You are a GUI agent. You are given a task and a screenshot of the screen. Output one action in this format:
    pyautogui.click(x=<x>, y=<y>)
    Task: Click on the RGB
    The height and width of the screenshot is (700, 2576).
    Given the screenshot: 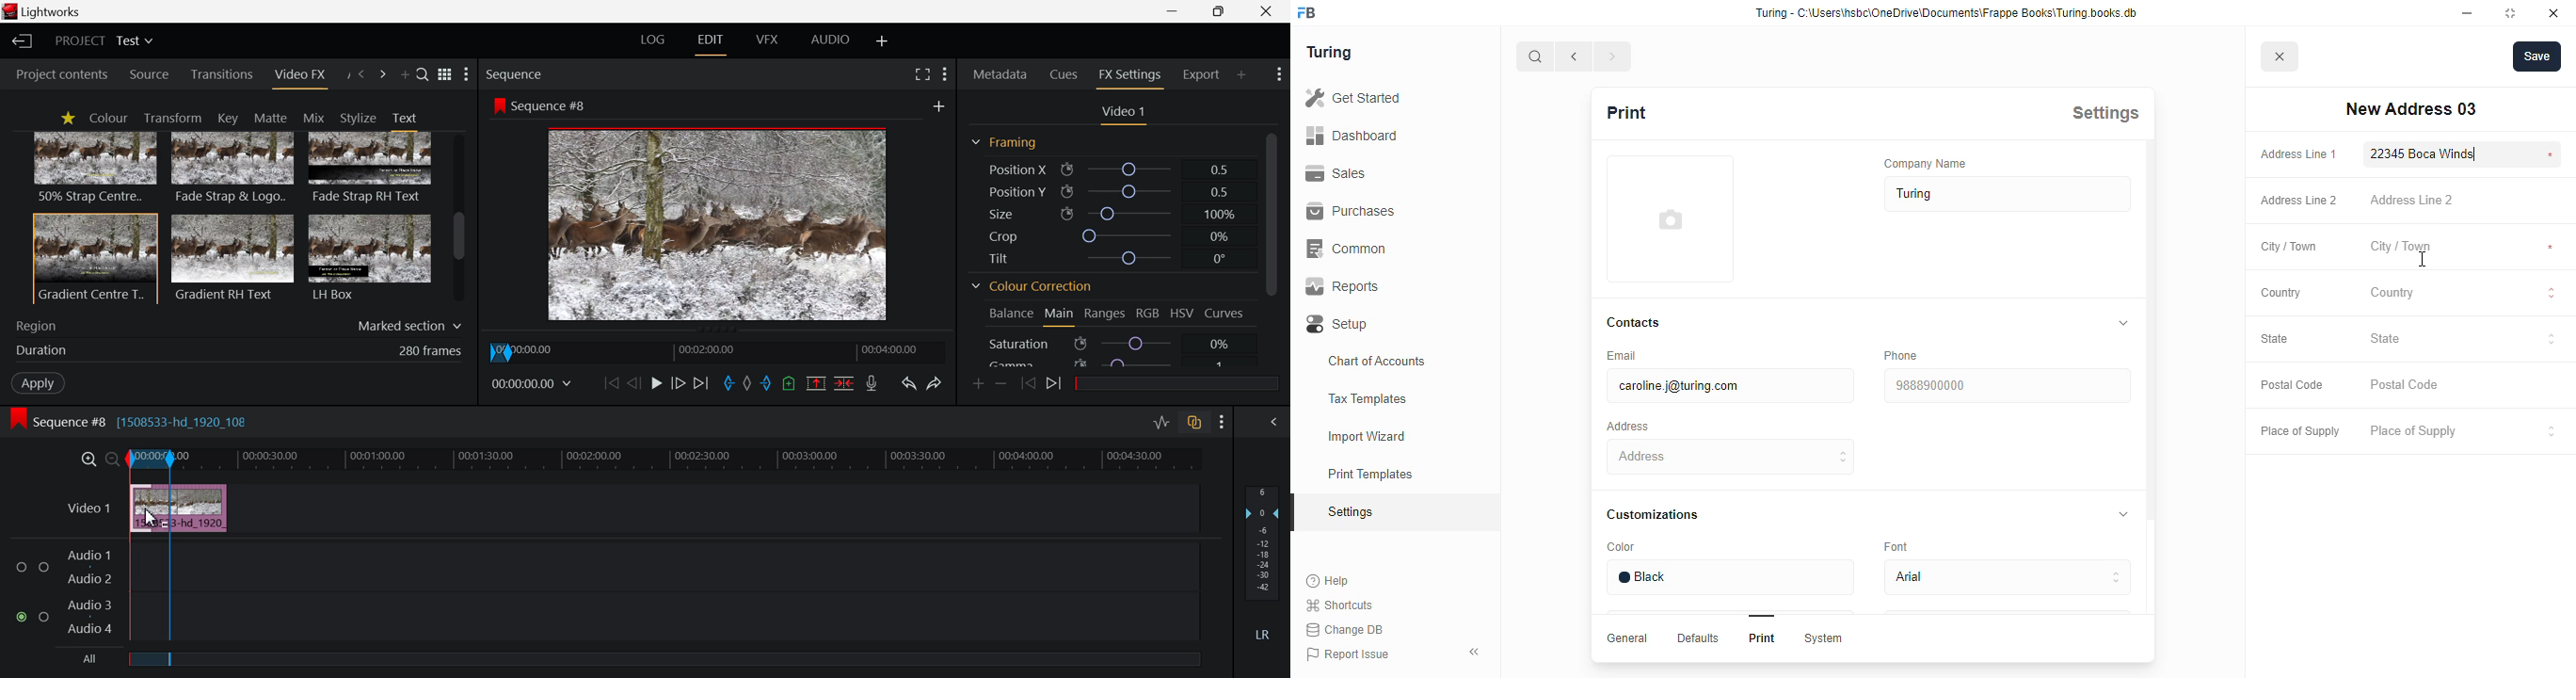 What is the action you would take?
    pyautogui.click(x=1148, y=315)
    